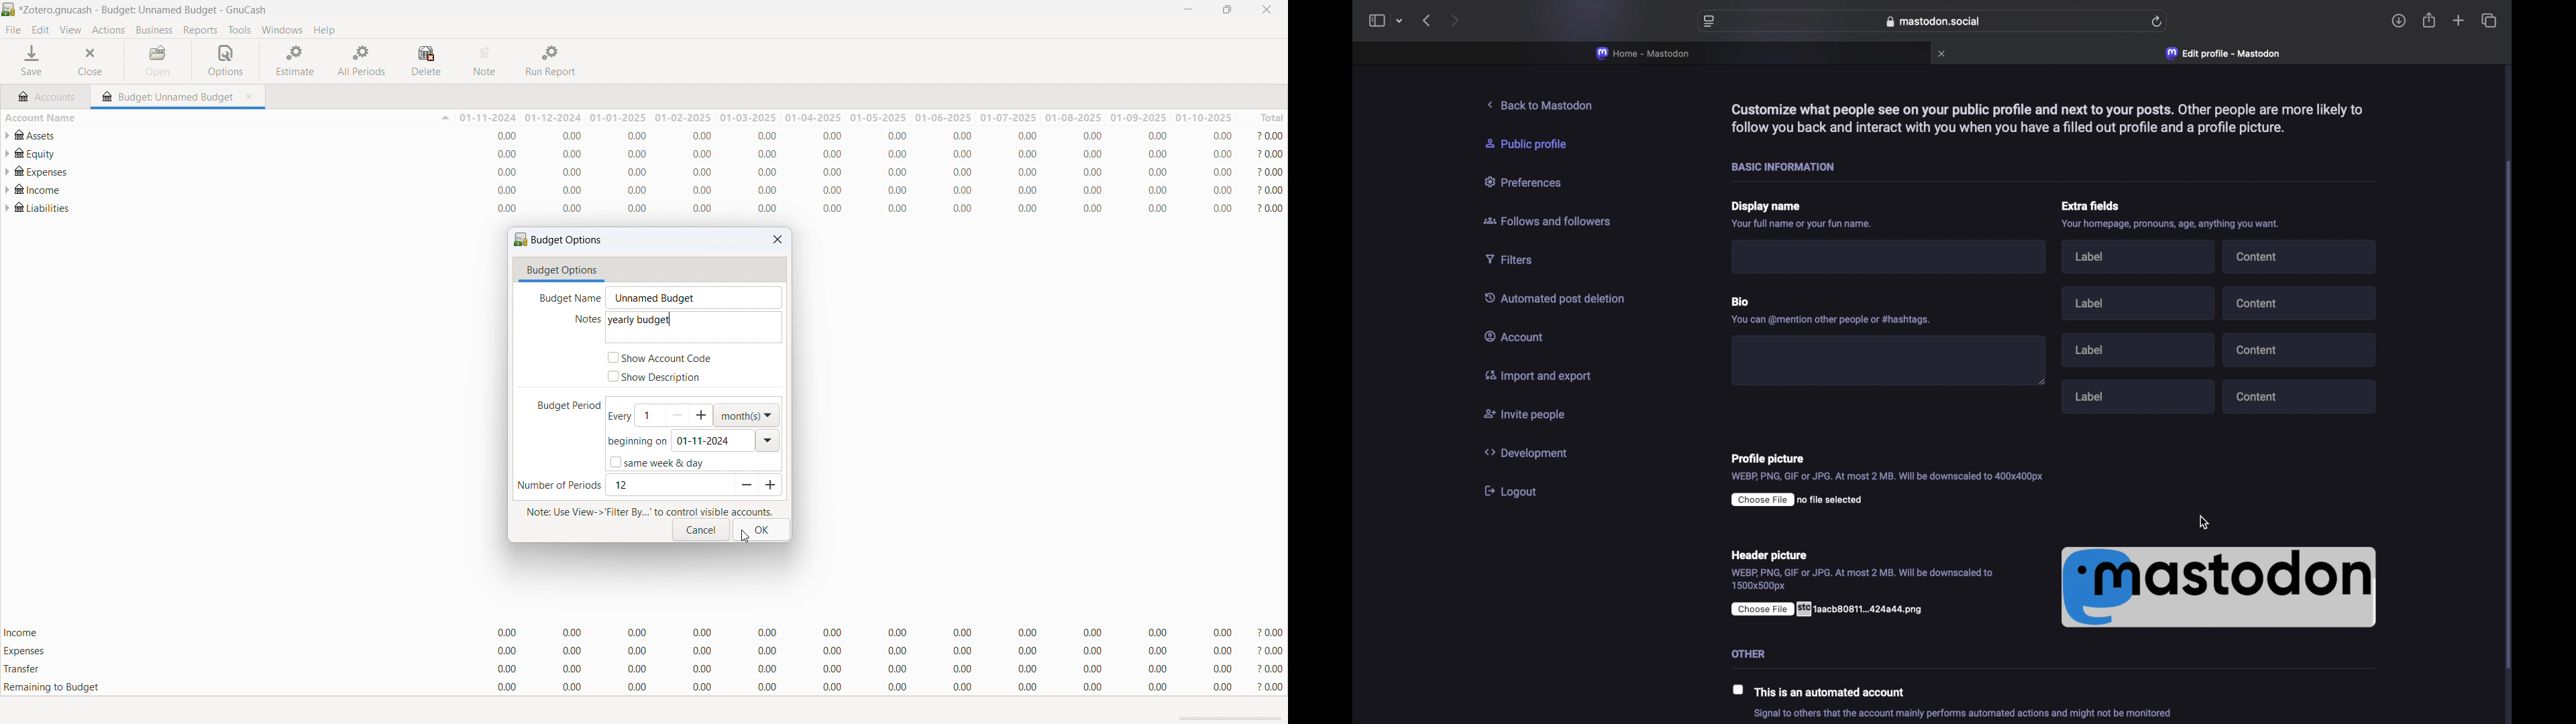 This screenshot has width=2576, height=728. What do you see at coordinates (1894, 258) in the screenshot?
I see `text field` at bounding box center [1894, 258].